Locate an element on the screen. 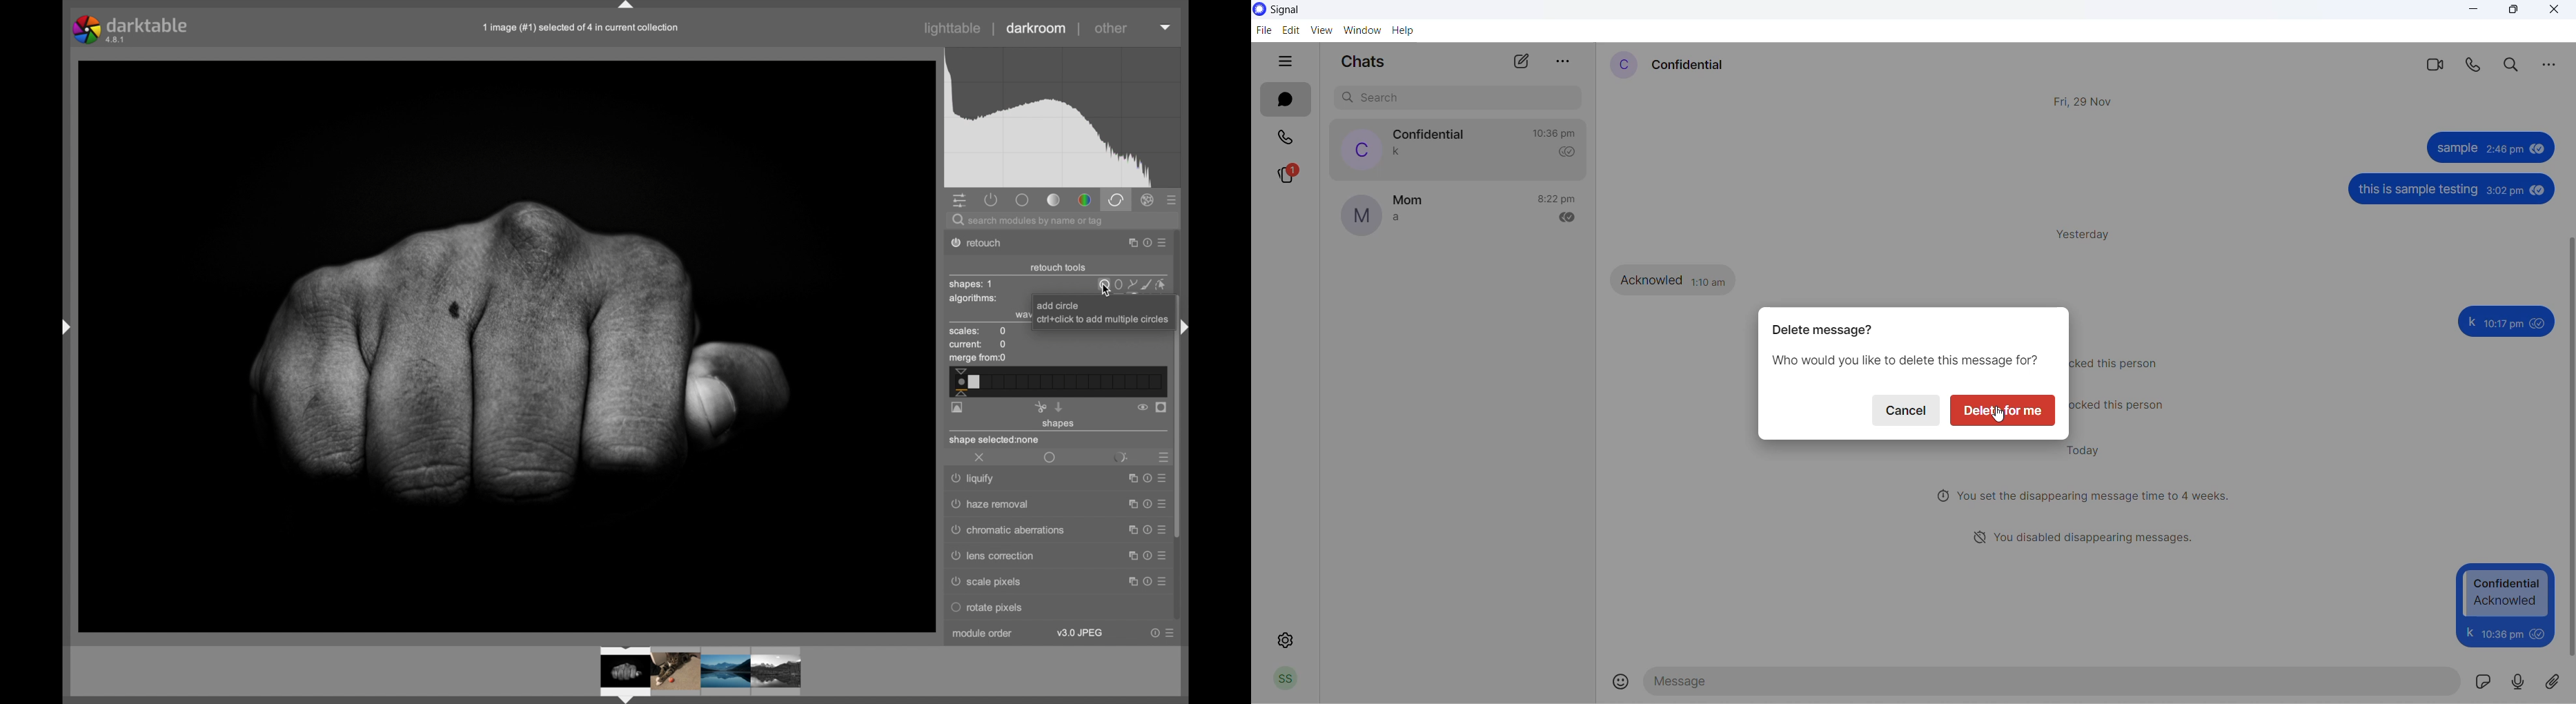  contact name is located at coordinates (1415, 201).